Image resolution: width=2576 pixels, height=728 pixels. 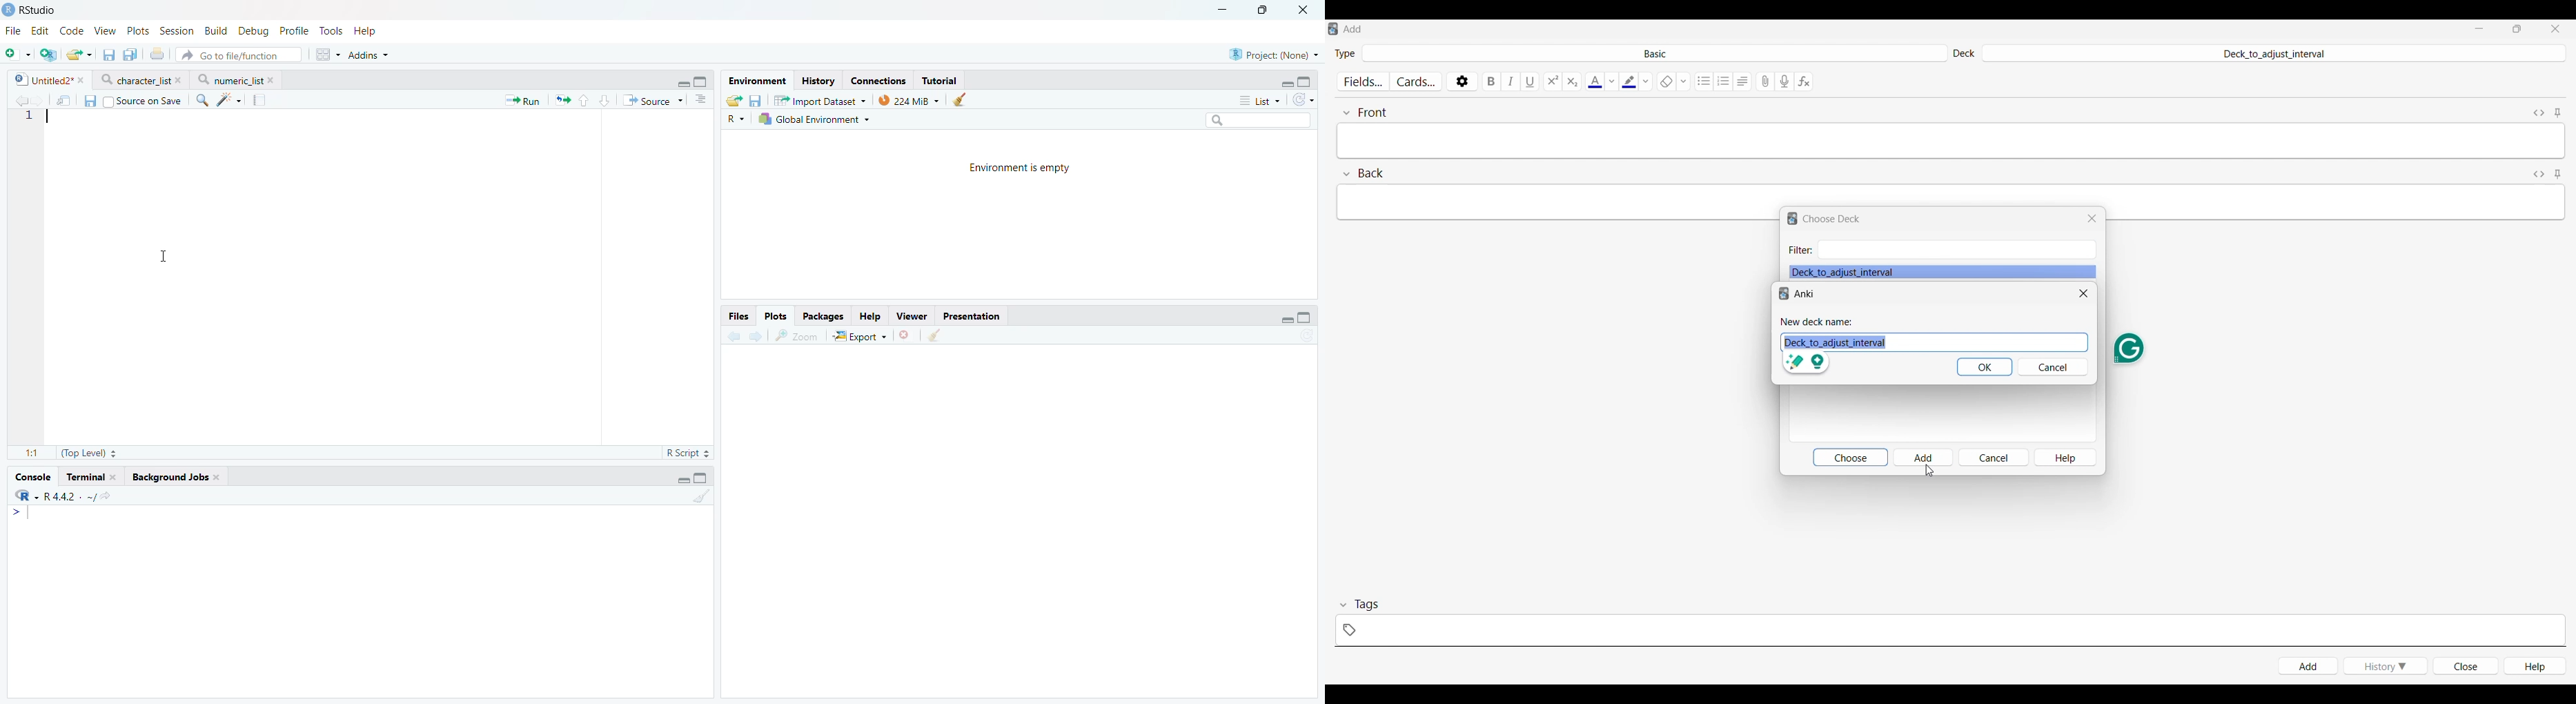 What do you see at coordinates (253, 30) in the screenshot?
I see `Debug` at bounding box center [253, 30].